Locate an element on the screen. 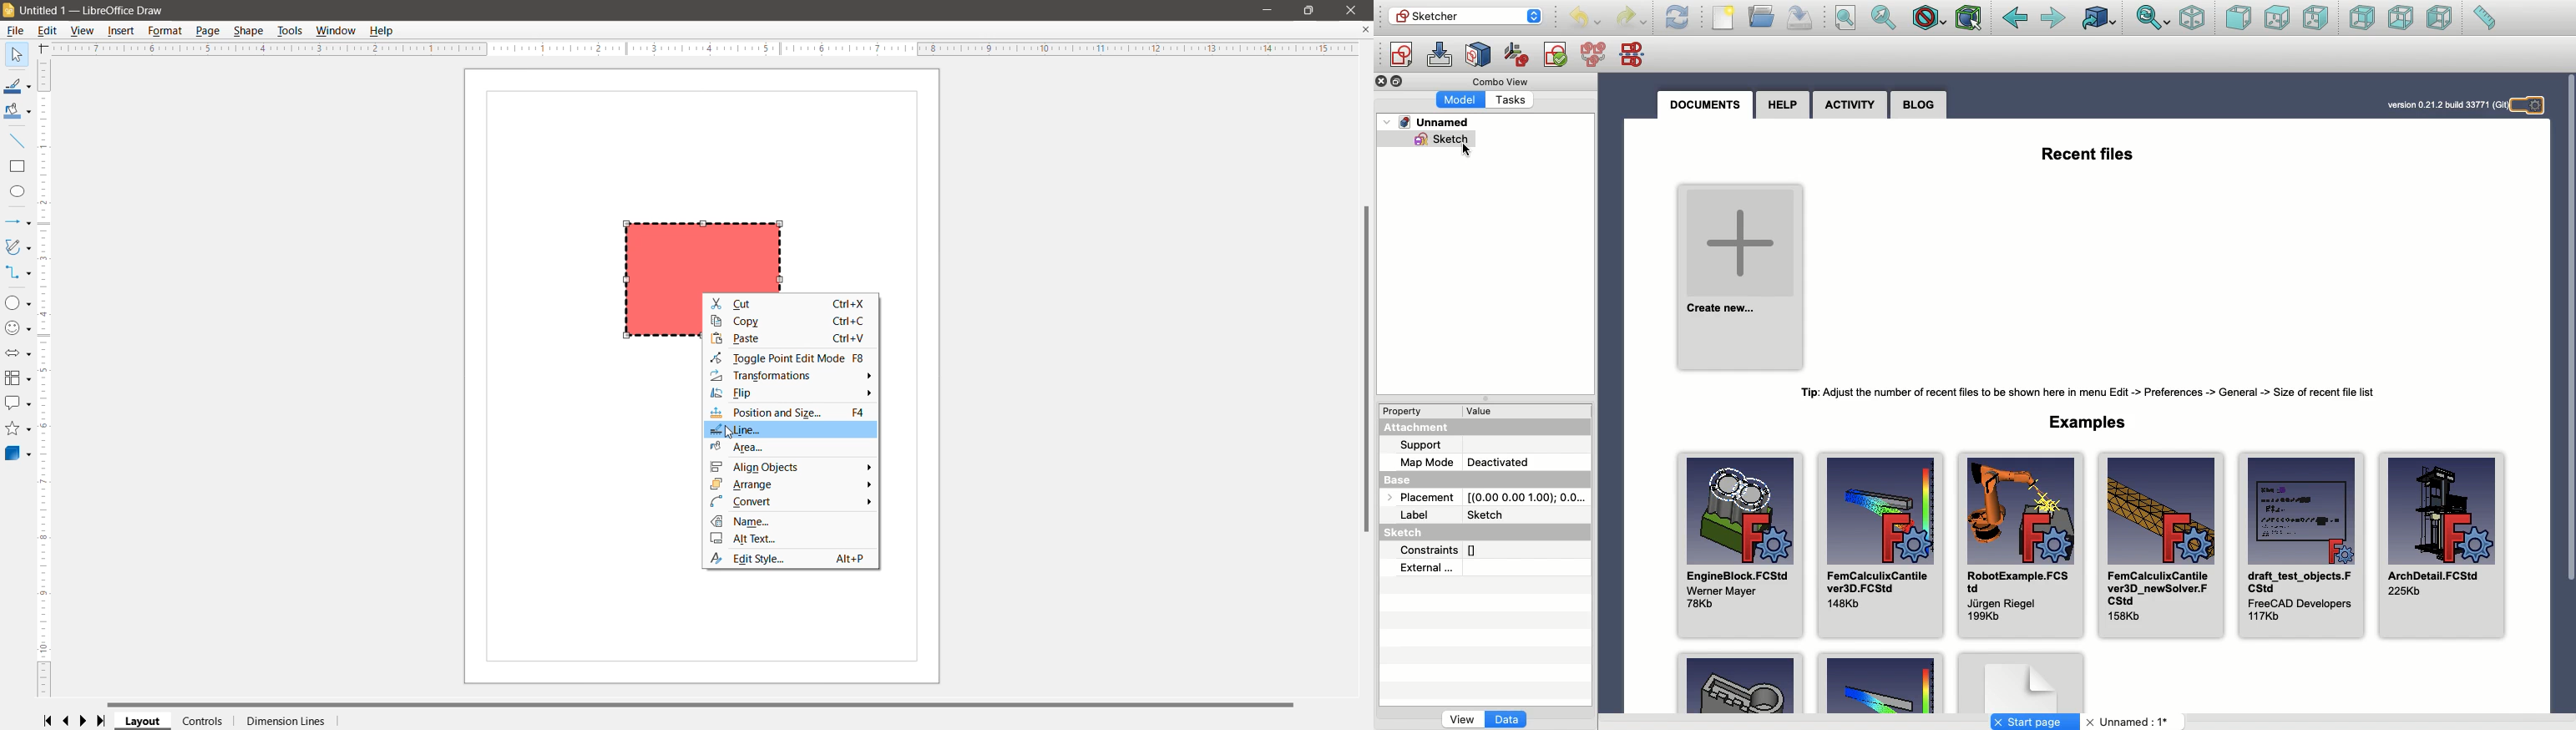 The width and height of the screenshot is (2576, 756). Blog is located at coordinates (1920, 104).